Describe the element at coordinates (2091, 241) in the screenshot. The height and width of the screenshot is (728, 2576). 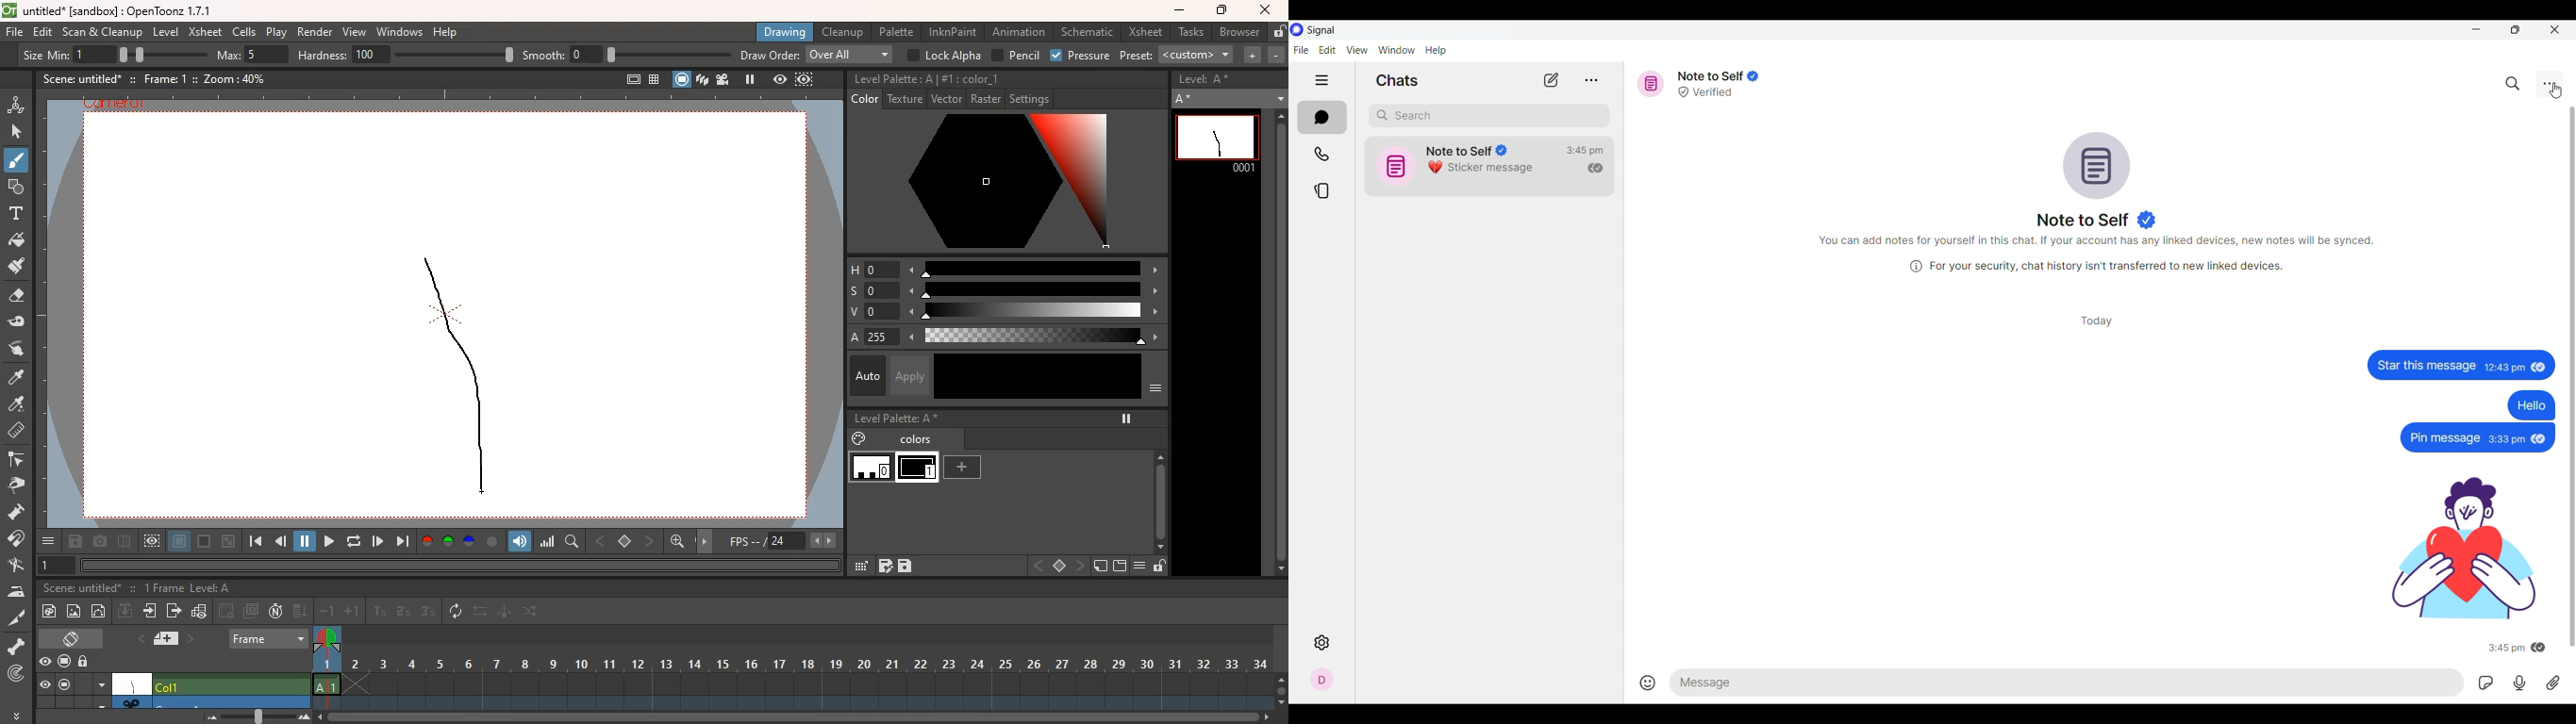
I see `You can add notes for yourself in this chat. If your account has any linked devices, new notes will be synced.` at that location.